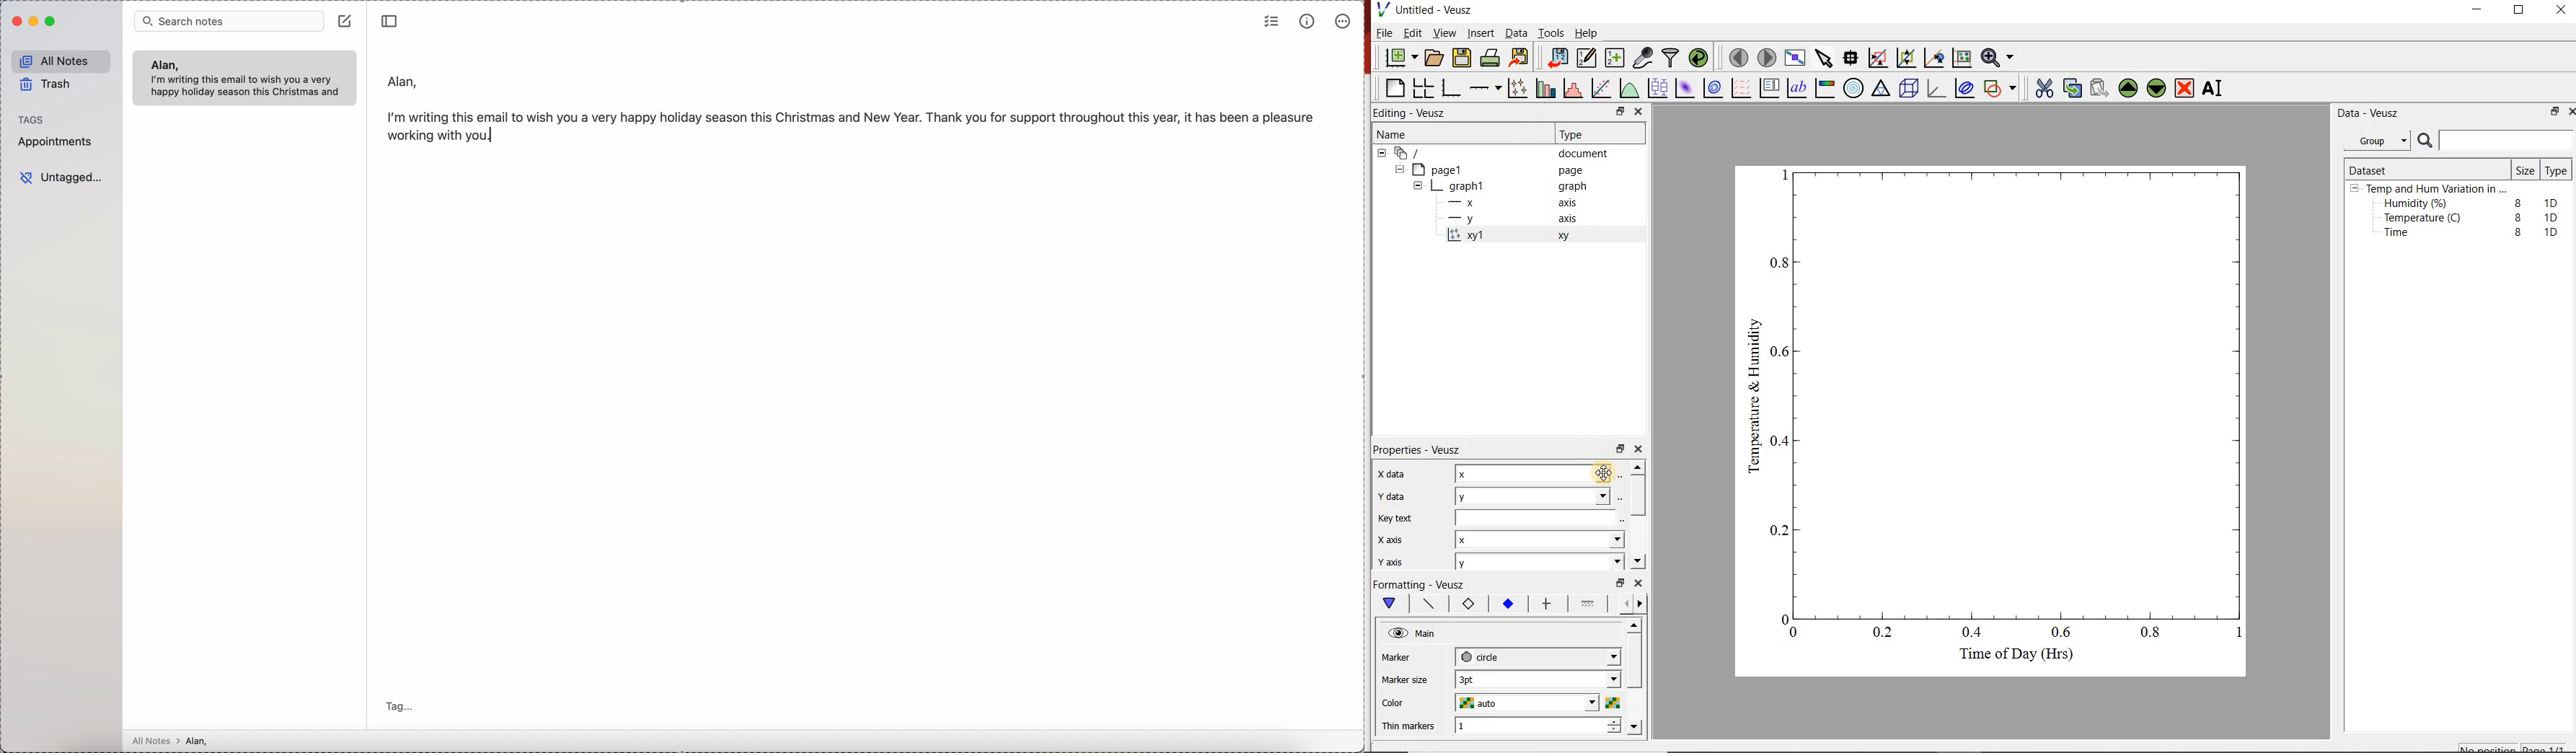 Image resolution: width=2576 pixels, height=756 pixels. What do you see at coordinates (1547, 603) in the screenshot?
I see `error bar line` at bounding box center [1547, 603].